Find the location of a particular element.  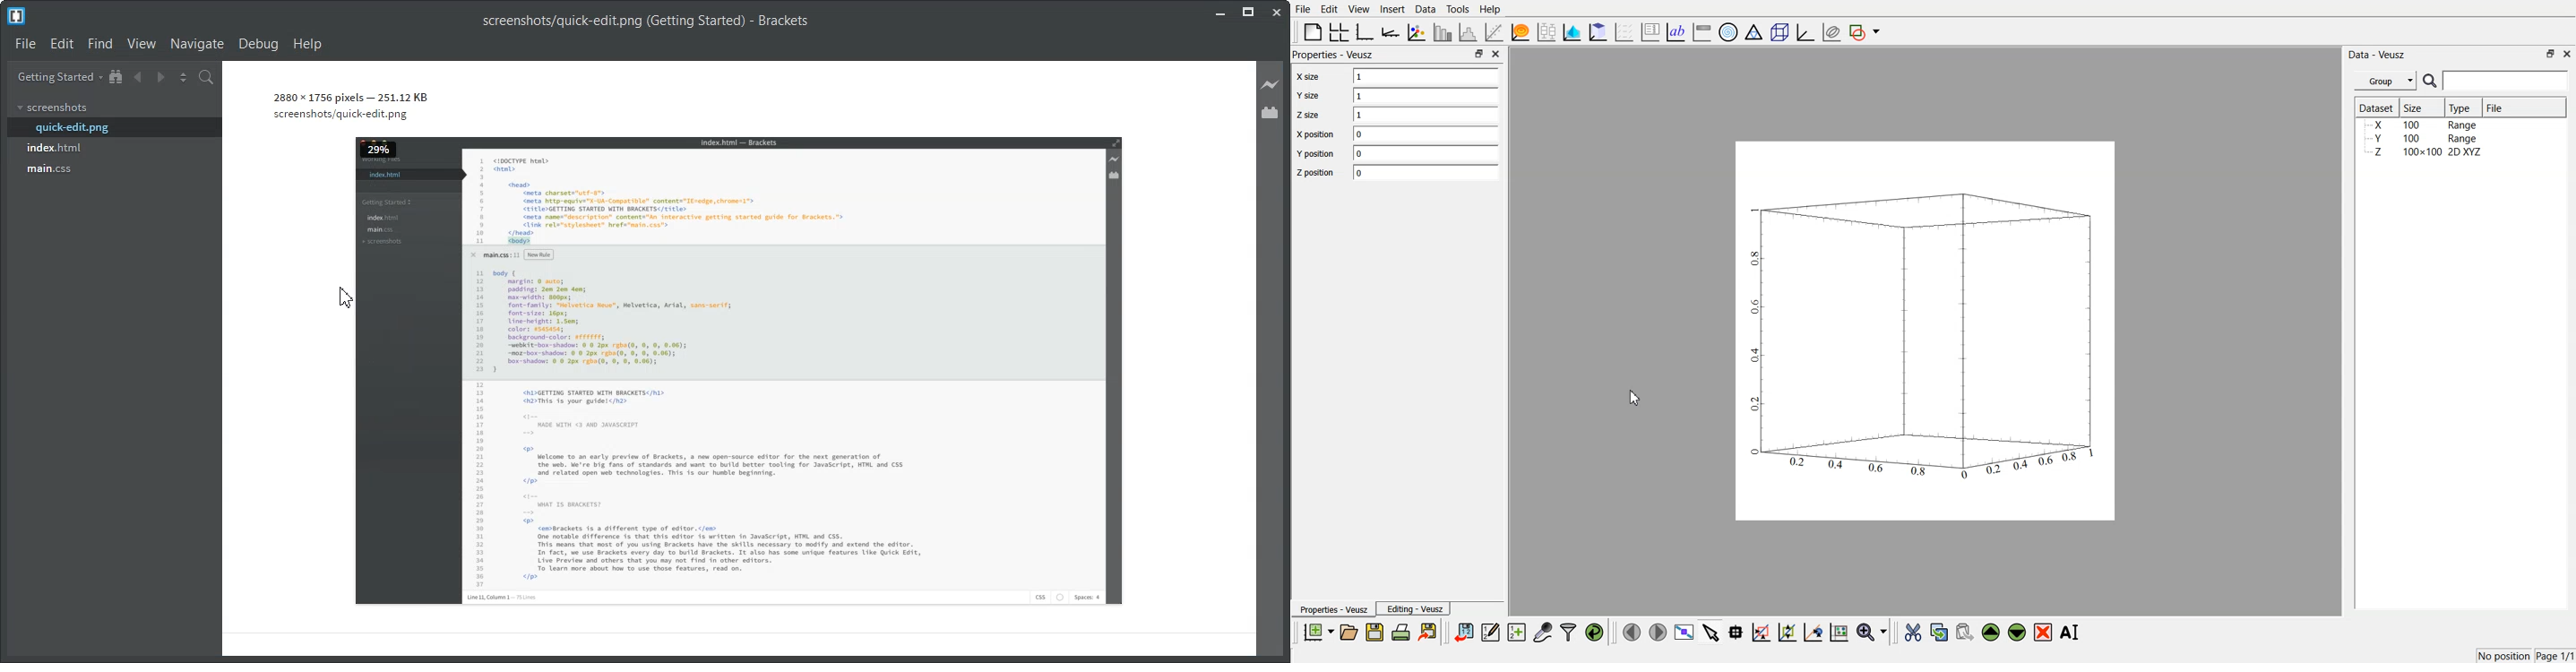

Histogram of dataset is located at coordinates (1468, 33).